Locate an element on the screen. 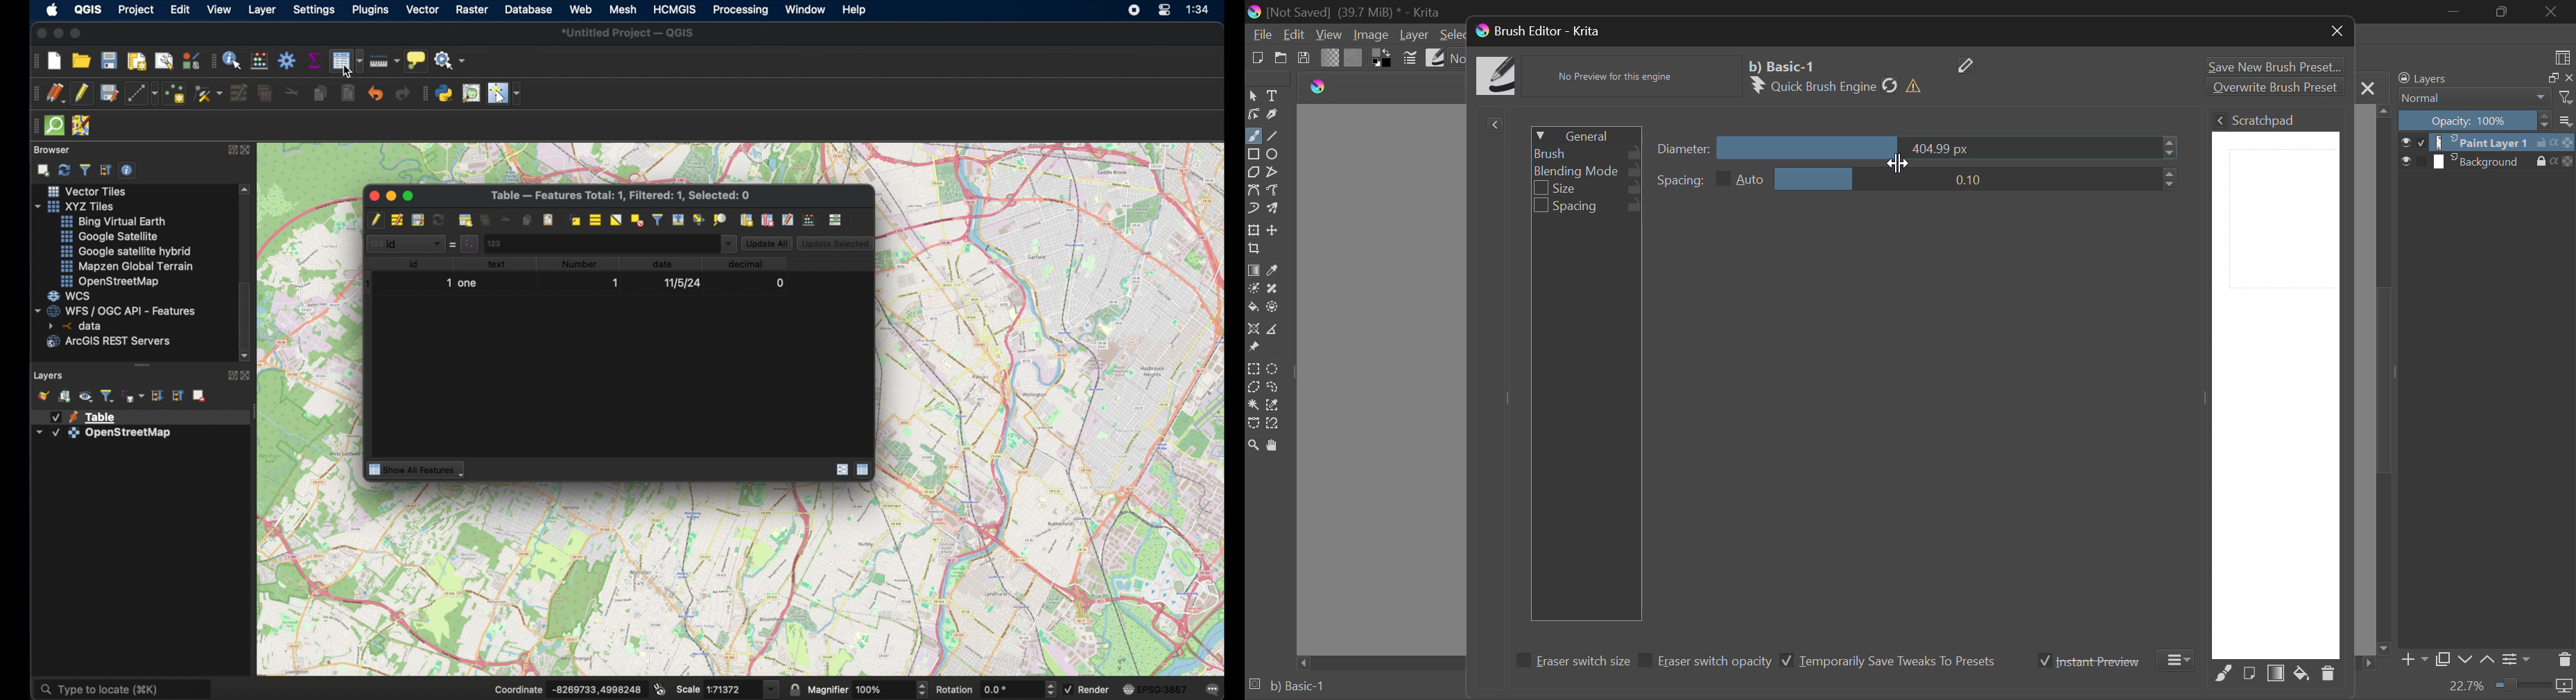 The width and height of the screenshot is (2576, 700). close is located at coordinates (38, 34).